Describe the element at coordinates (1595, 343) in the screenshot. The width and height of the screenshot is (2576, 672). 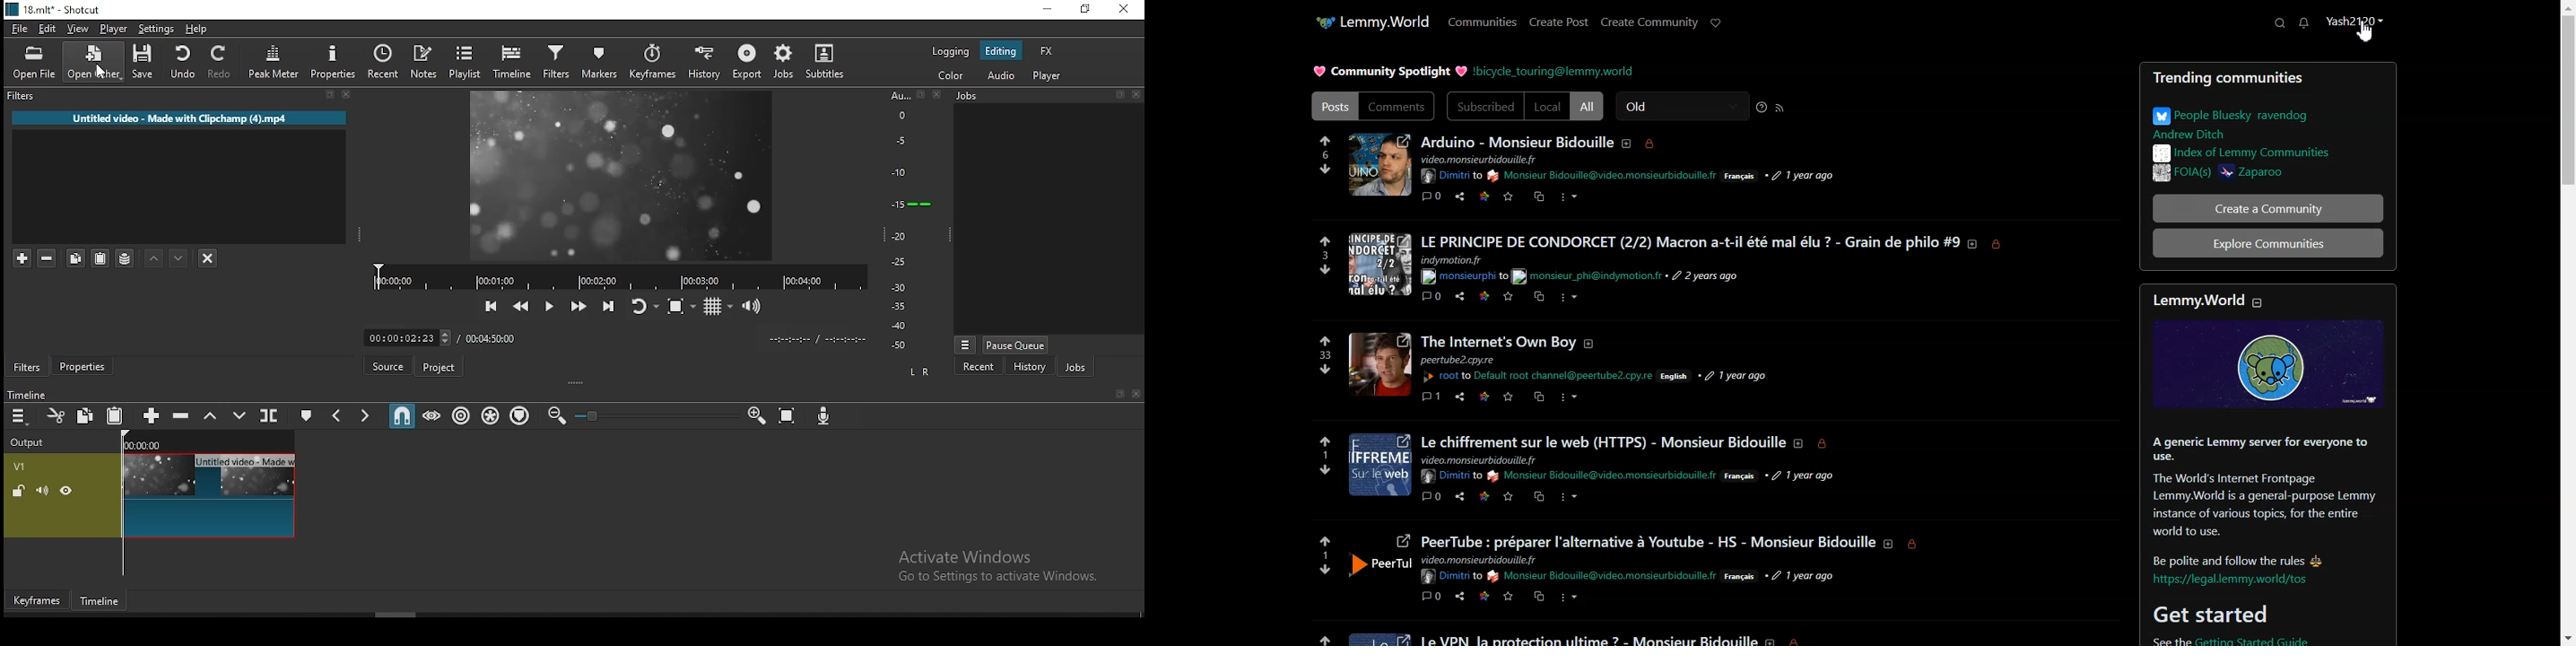
I see `about` at that location.